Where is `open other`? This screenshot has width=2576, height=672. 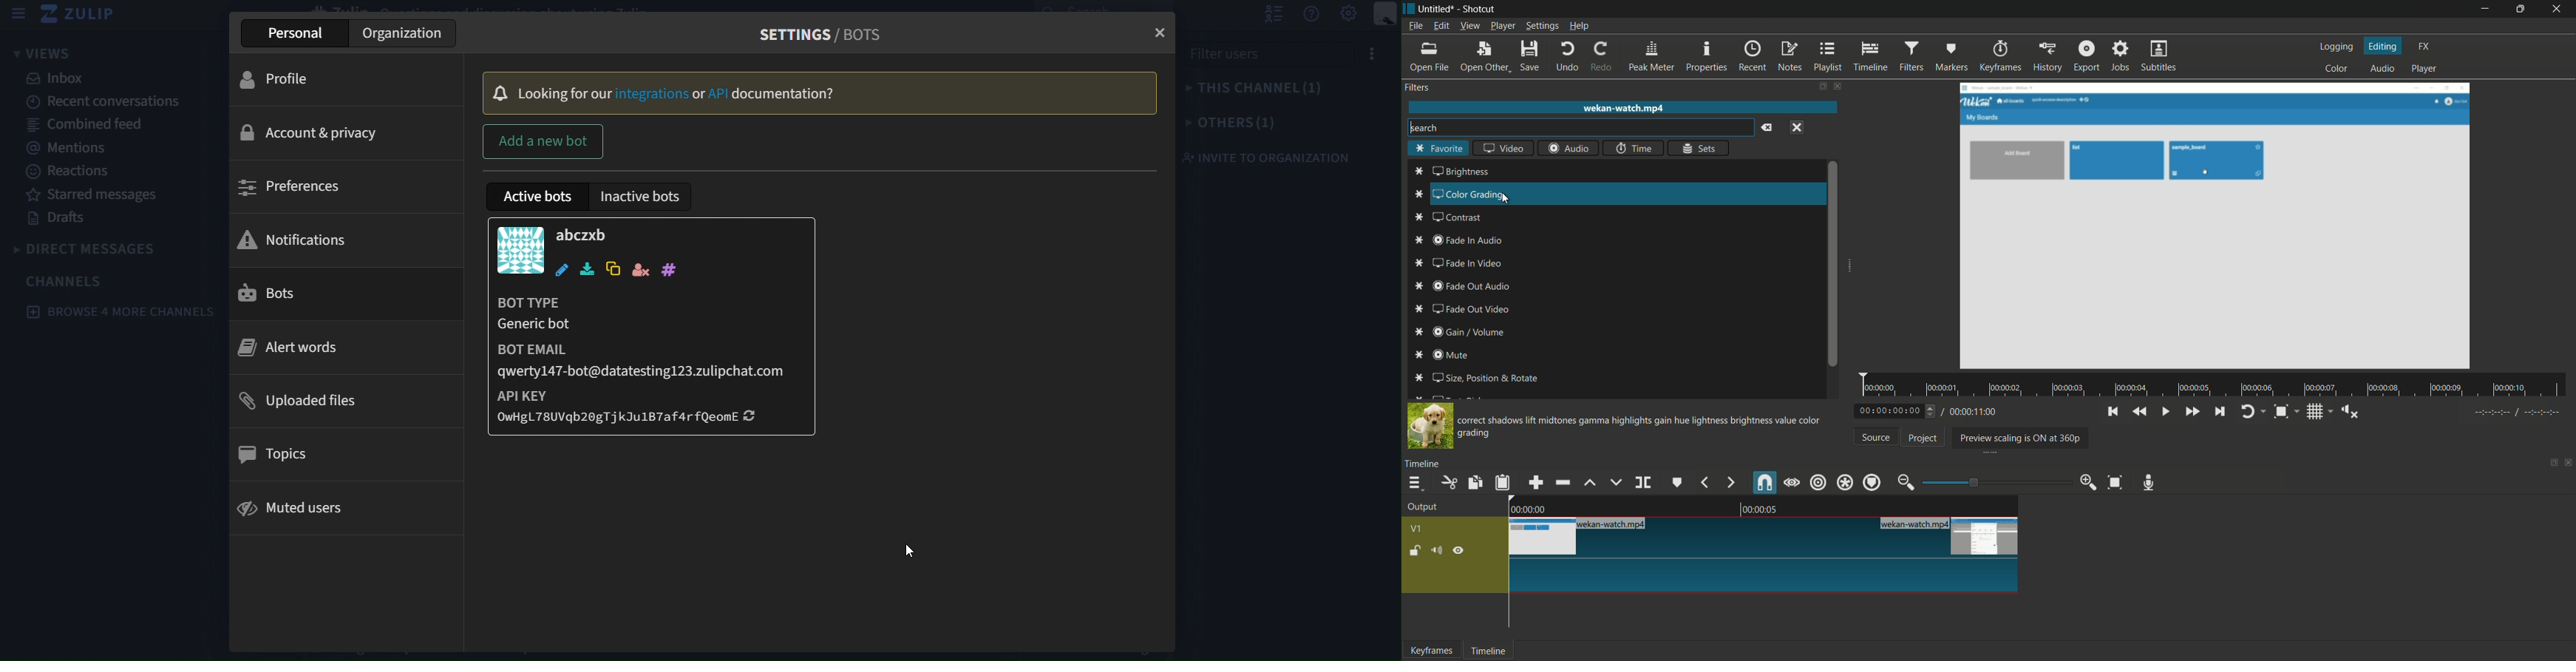 open other is located at coordinates (1485, 58).